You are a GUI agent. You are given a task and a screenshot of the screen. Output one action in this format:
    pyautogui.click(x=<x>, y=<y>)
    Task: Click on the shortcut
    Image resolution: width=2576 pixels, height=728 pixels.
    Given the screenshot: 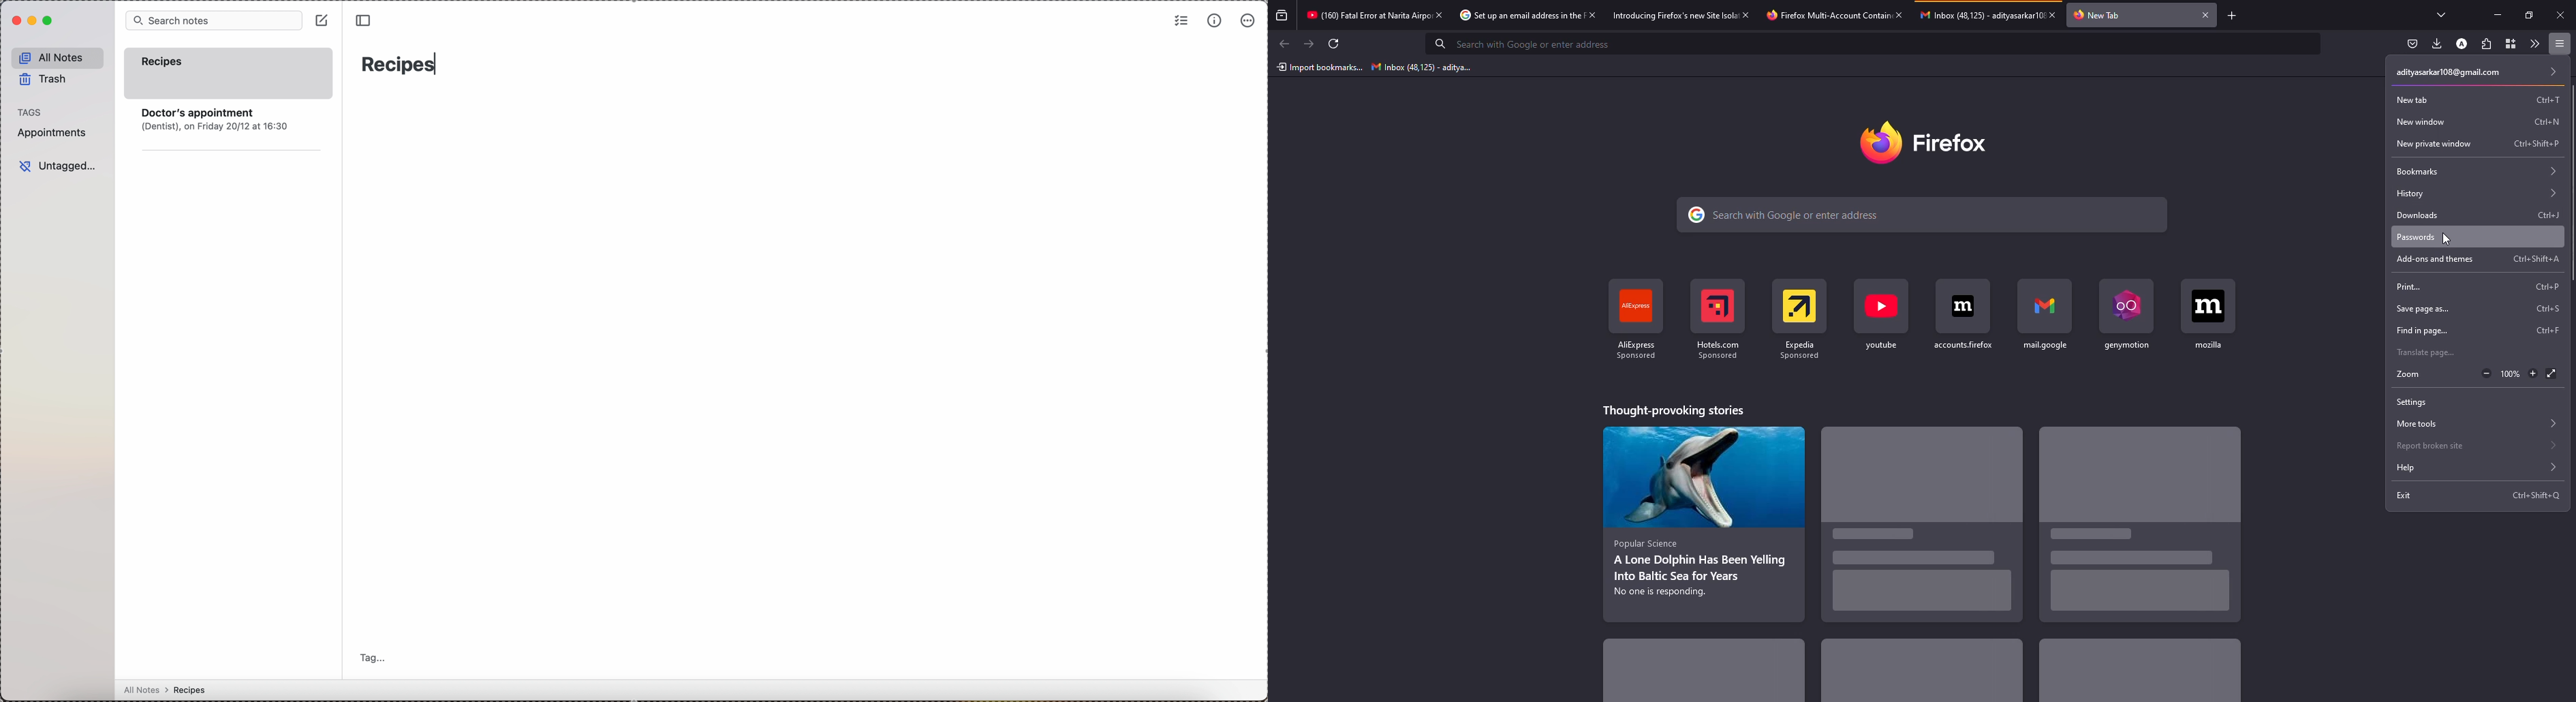 What is the action you would take?
    pyautogui.click(x=1880, y=316)
    